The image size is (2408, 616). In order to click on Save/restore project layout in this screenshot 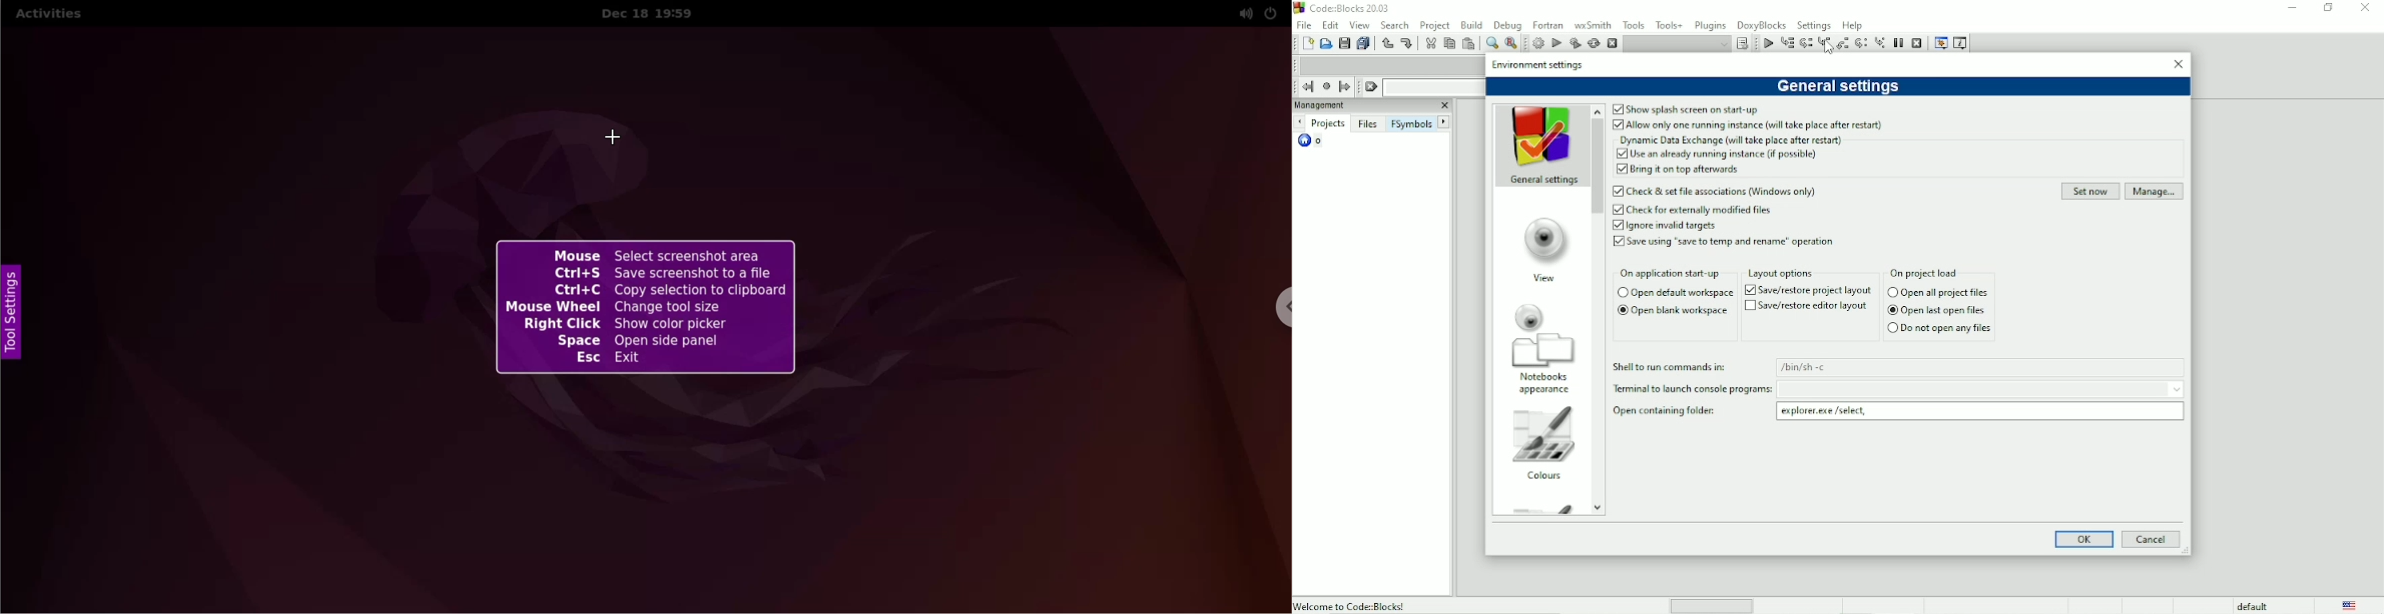, I will do `click(1808, 290)`.